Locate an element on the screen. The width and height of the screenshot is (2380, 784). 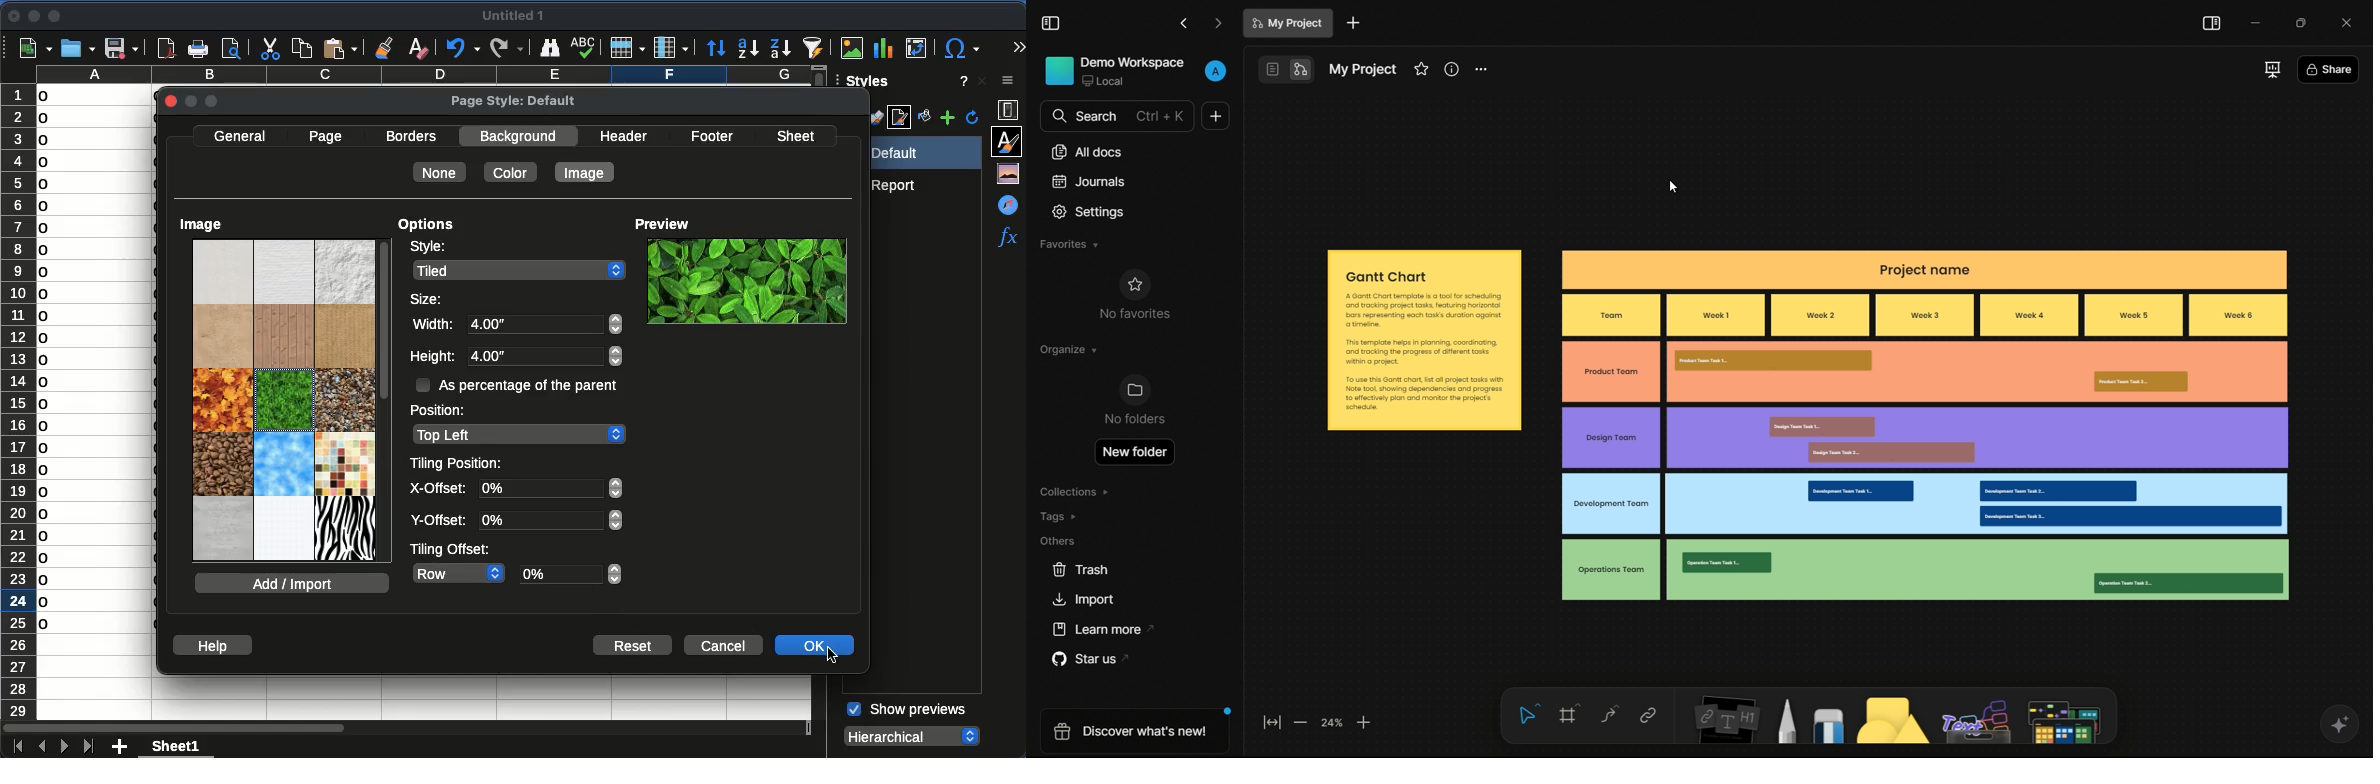
style is located at coordinates (427, 249).